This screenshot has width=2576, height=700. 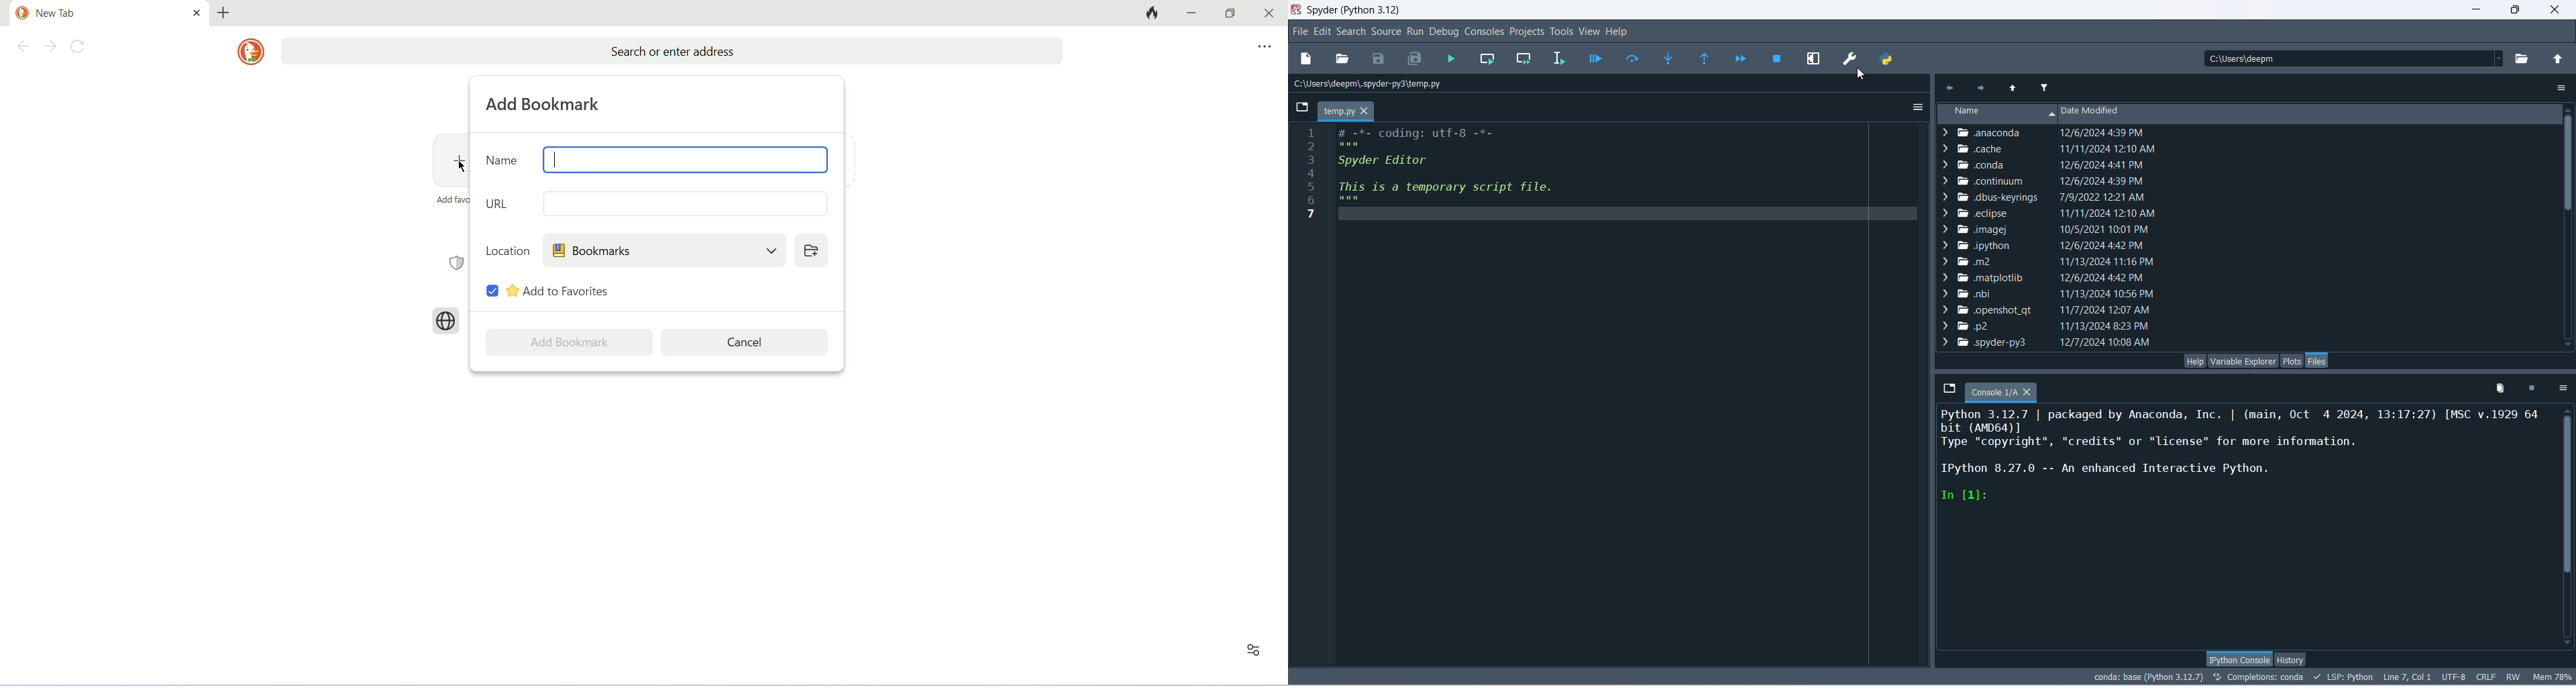 I want to click on ipython console pane text, so click(x=2243, y=458).